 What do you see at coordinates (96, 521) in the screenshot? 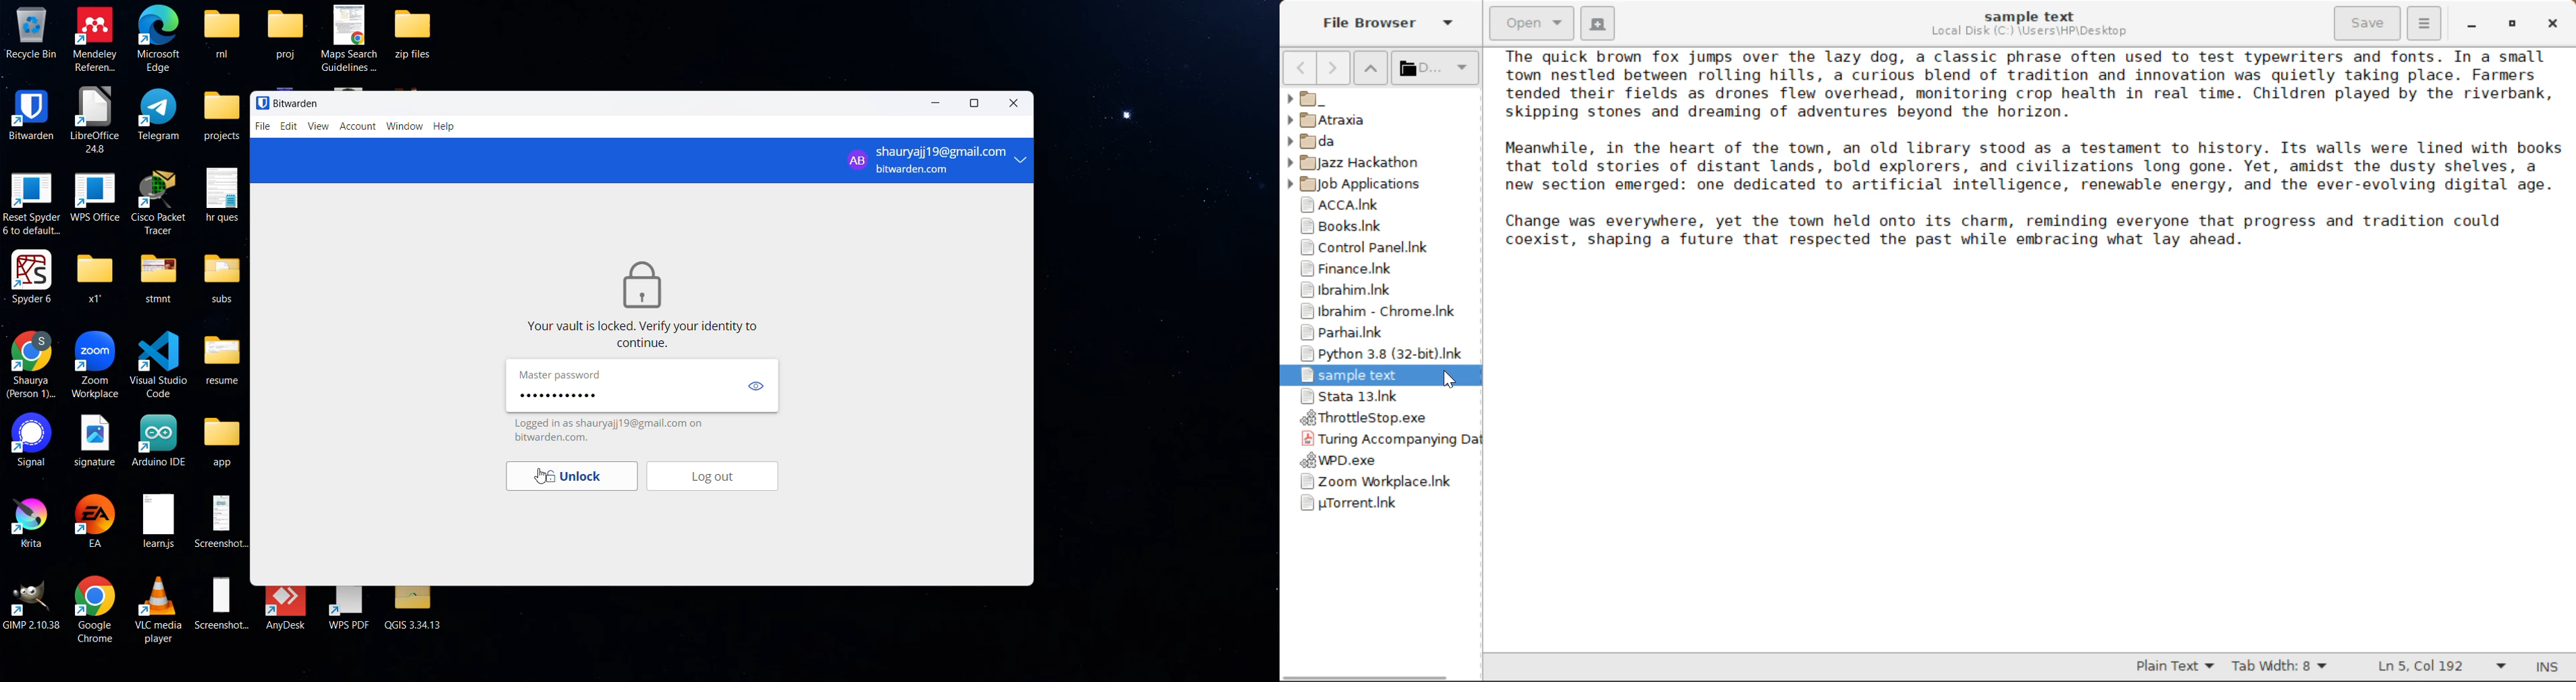
I see `EA` at bounding box center [96, 521].